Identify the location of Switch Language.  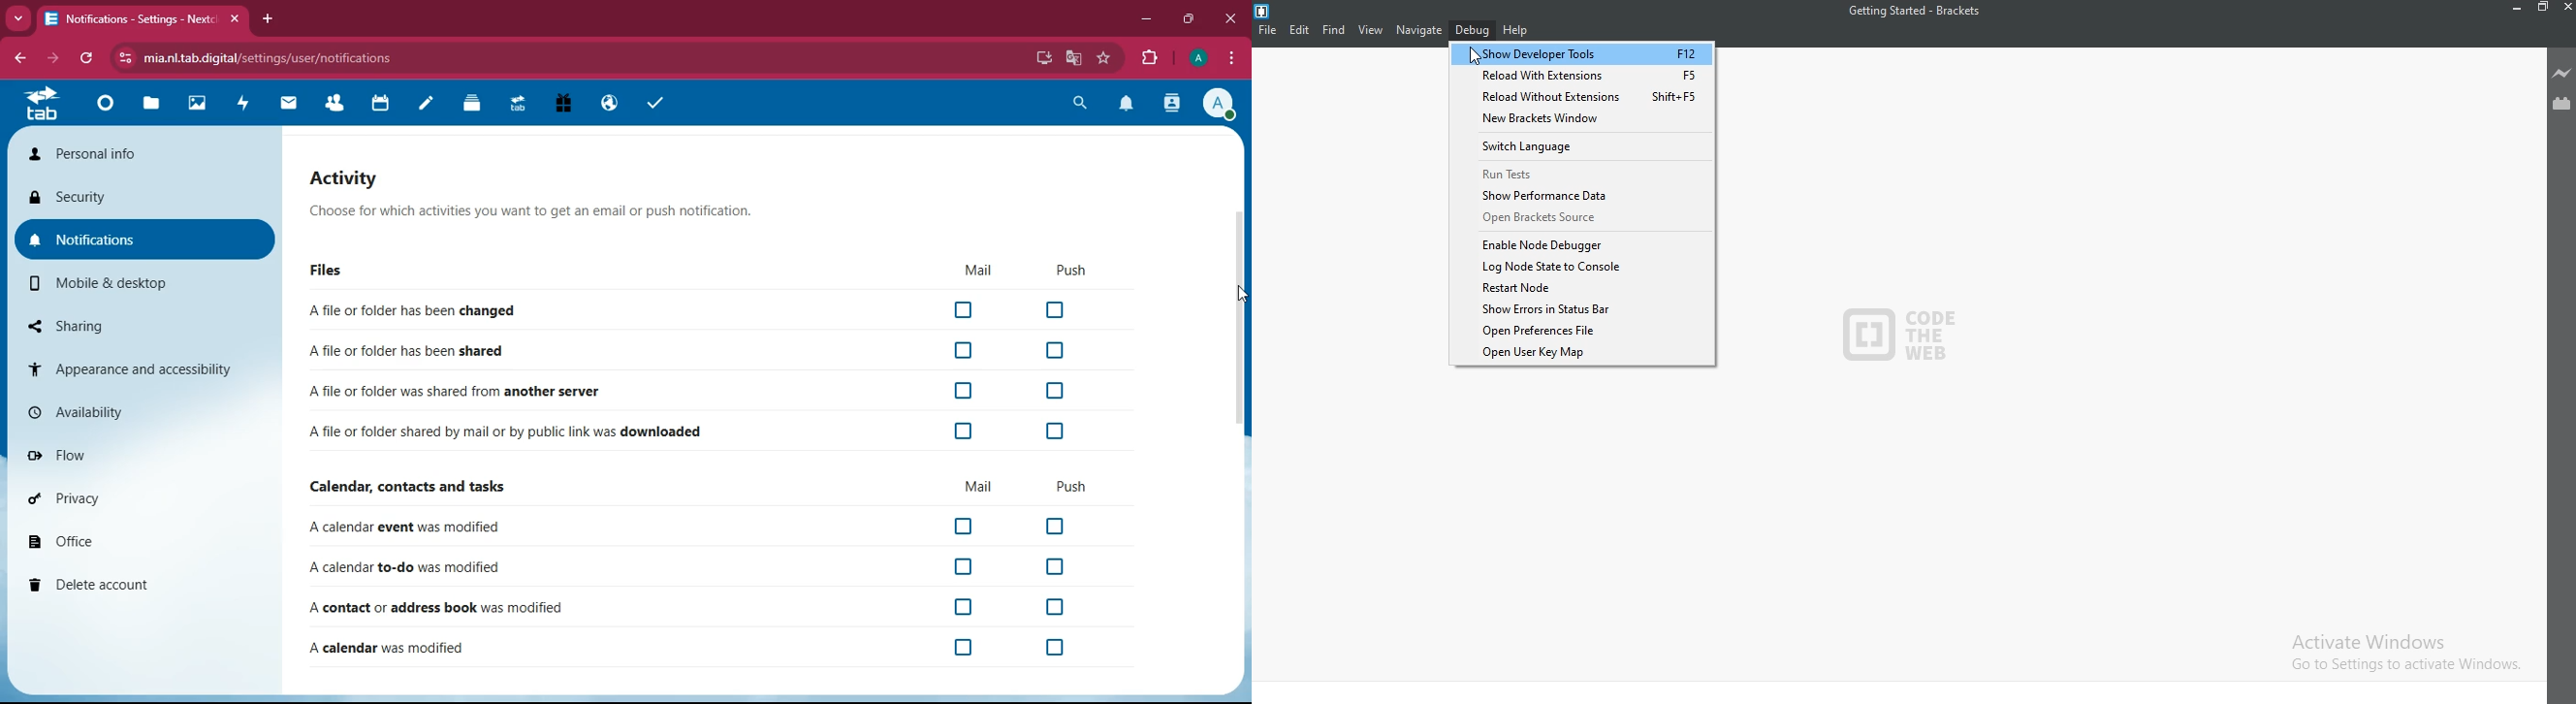
(1586, 144).